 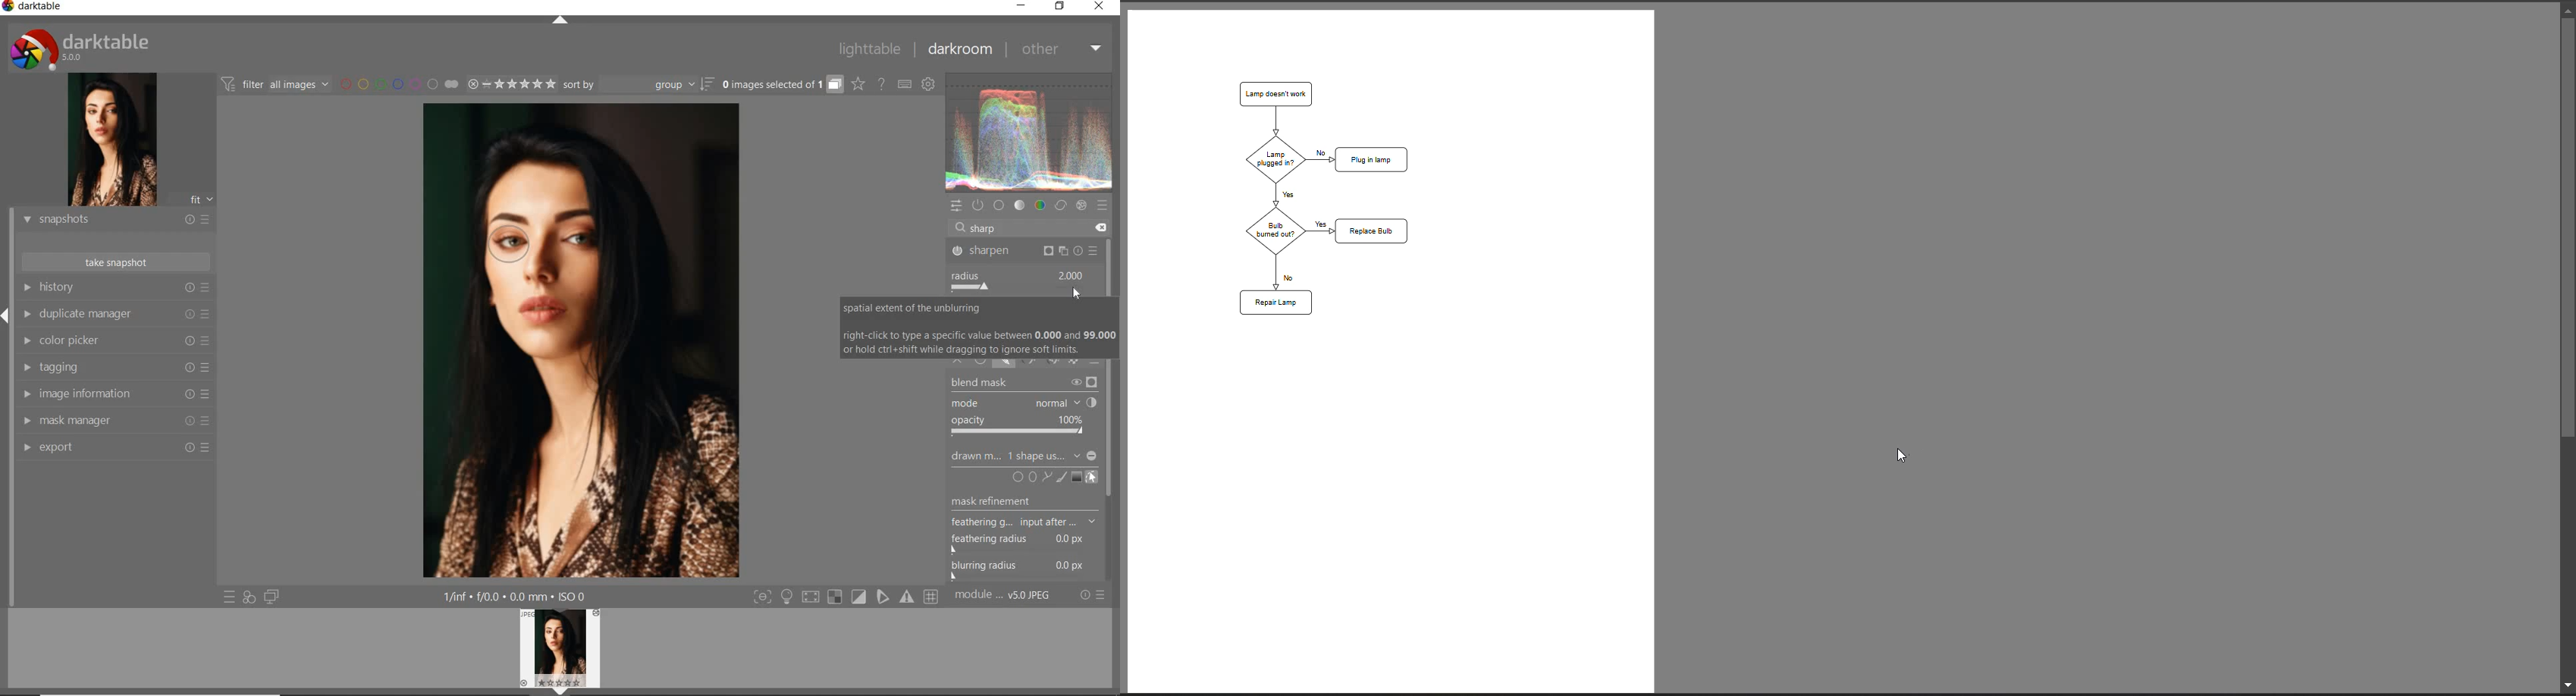 I want to click on tagging, so click(x=115, y=367).